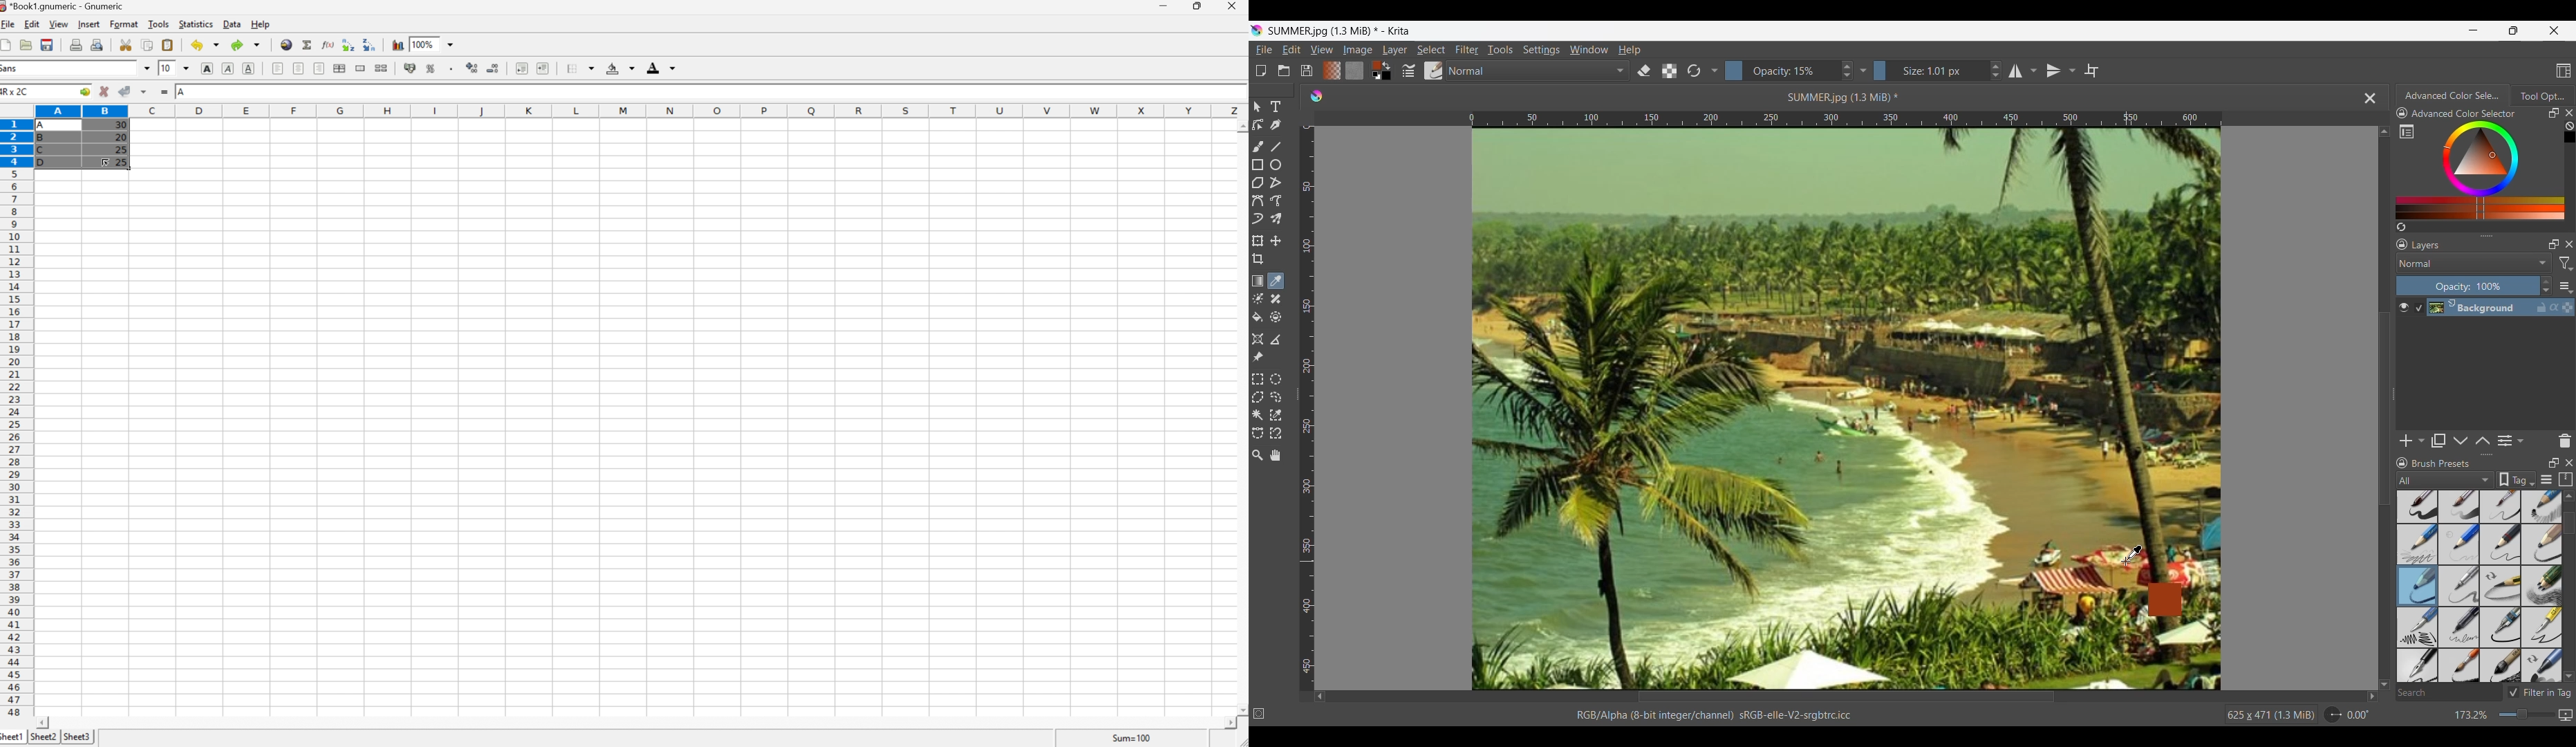  Describe the element at coordinates (1277, 147) in the screenshot. I see `Line tool` at that location.